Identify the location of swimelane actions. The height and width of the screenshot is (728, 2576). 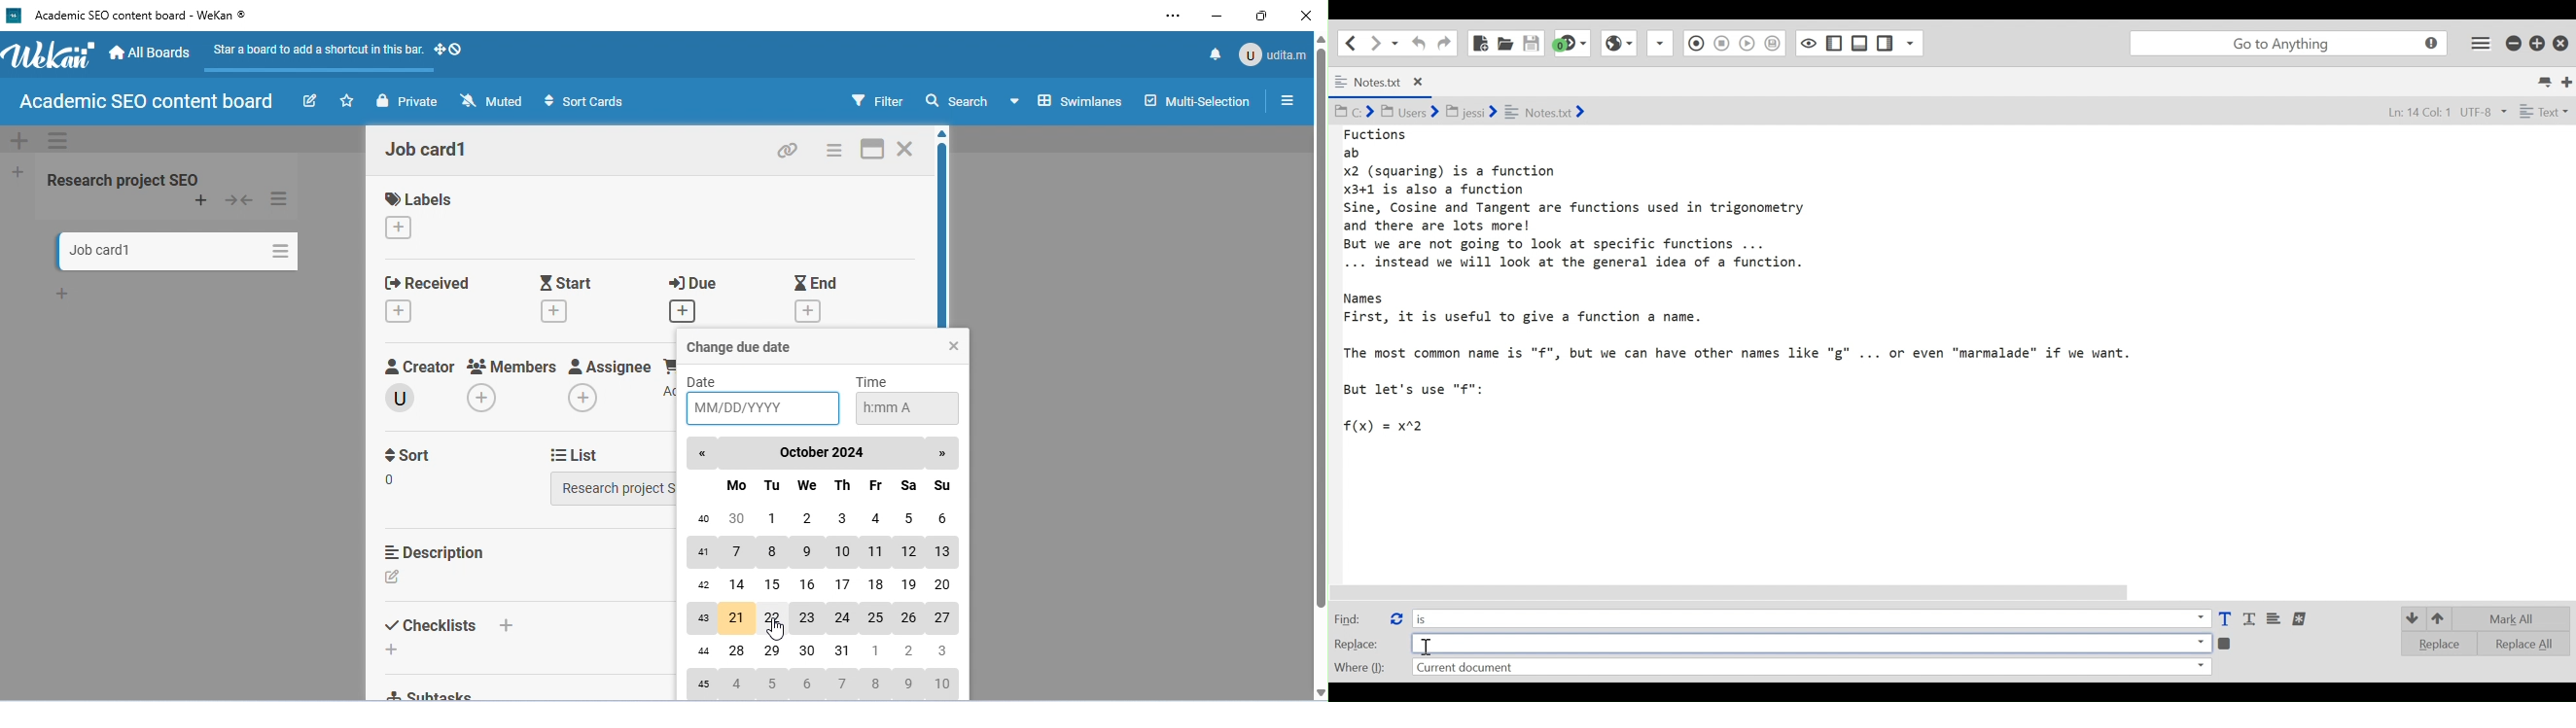
(58, 142).